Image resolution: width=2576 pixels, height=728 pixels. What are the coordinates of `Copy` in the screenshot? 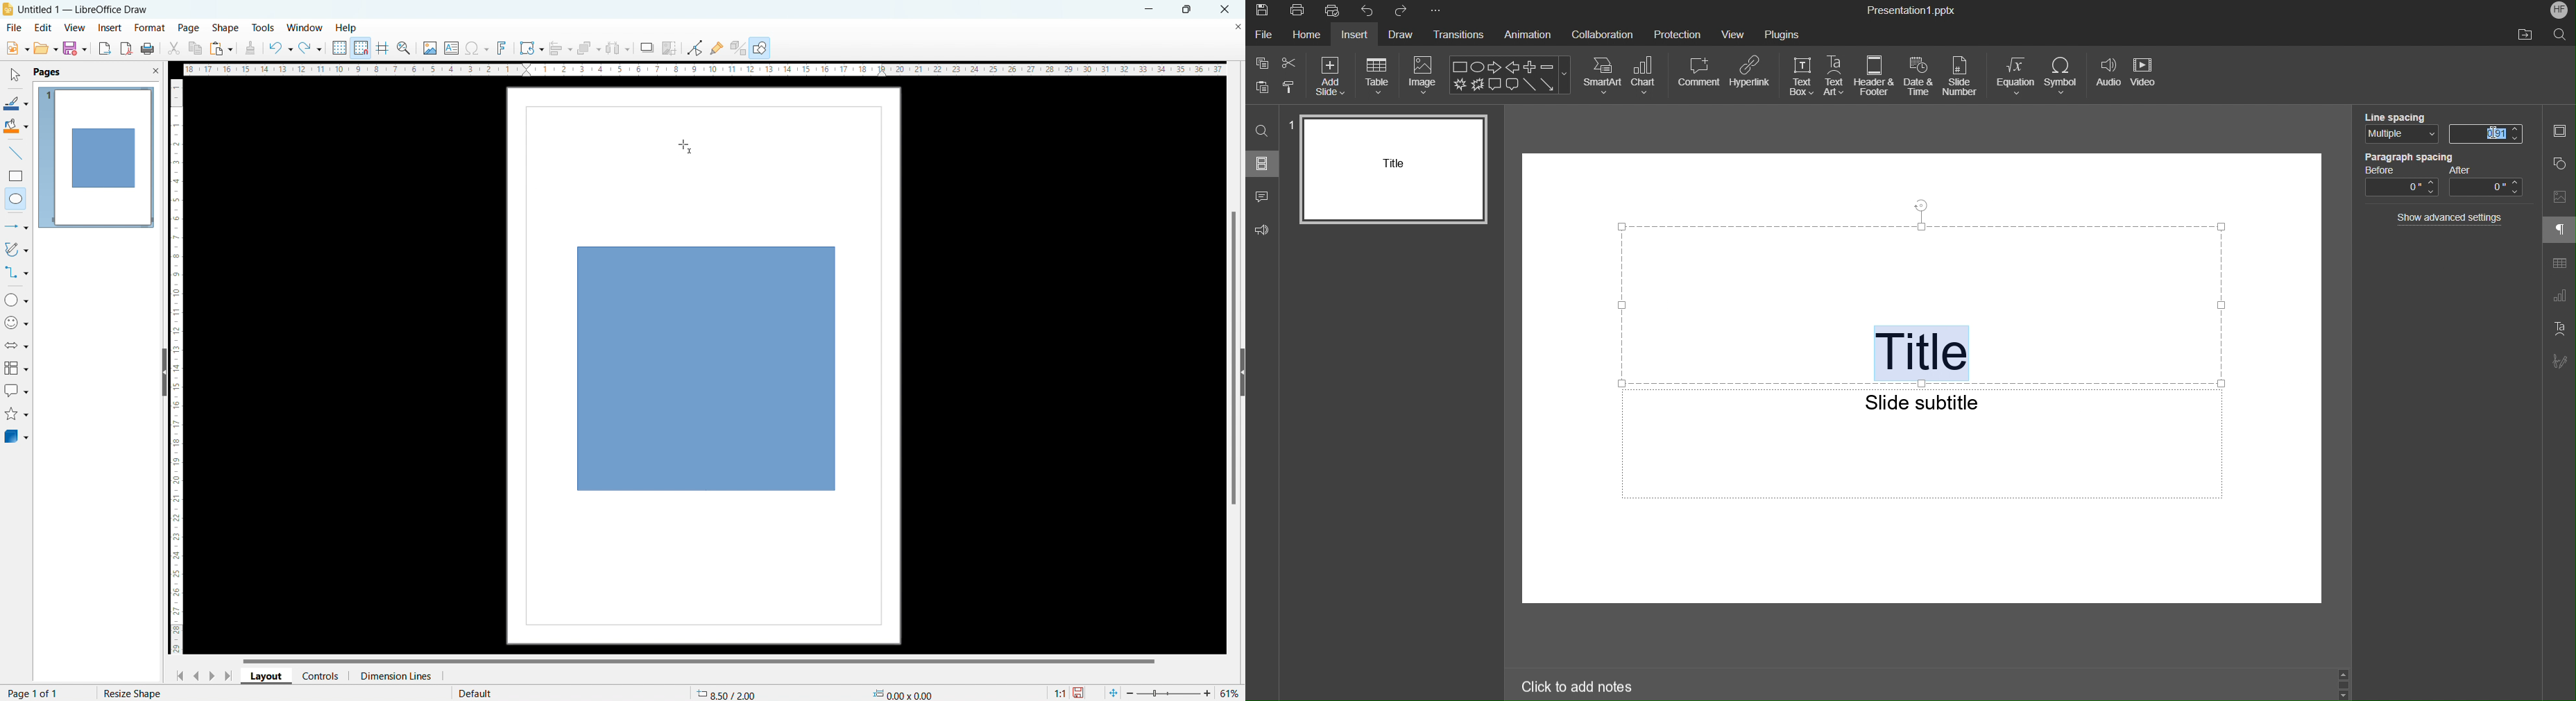 It's located at (1261, 62).